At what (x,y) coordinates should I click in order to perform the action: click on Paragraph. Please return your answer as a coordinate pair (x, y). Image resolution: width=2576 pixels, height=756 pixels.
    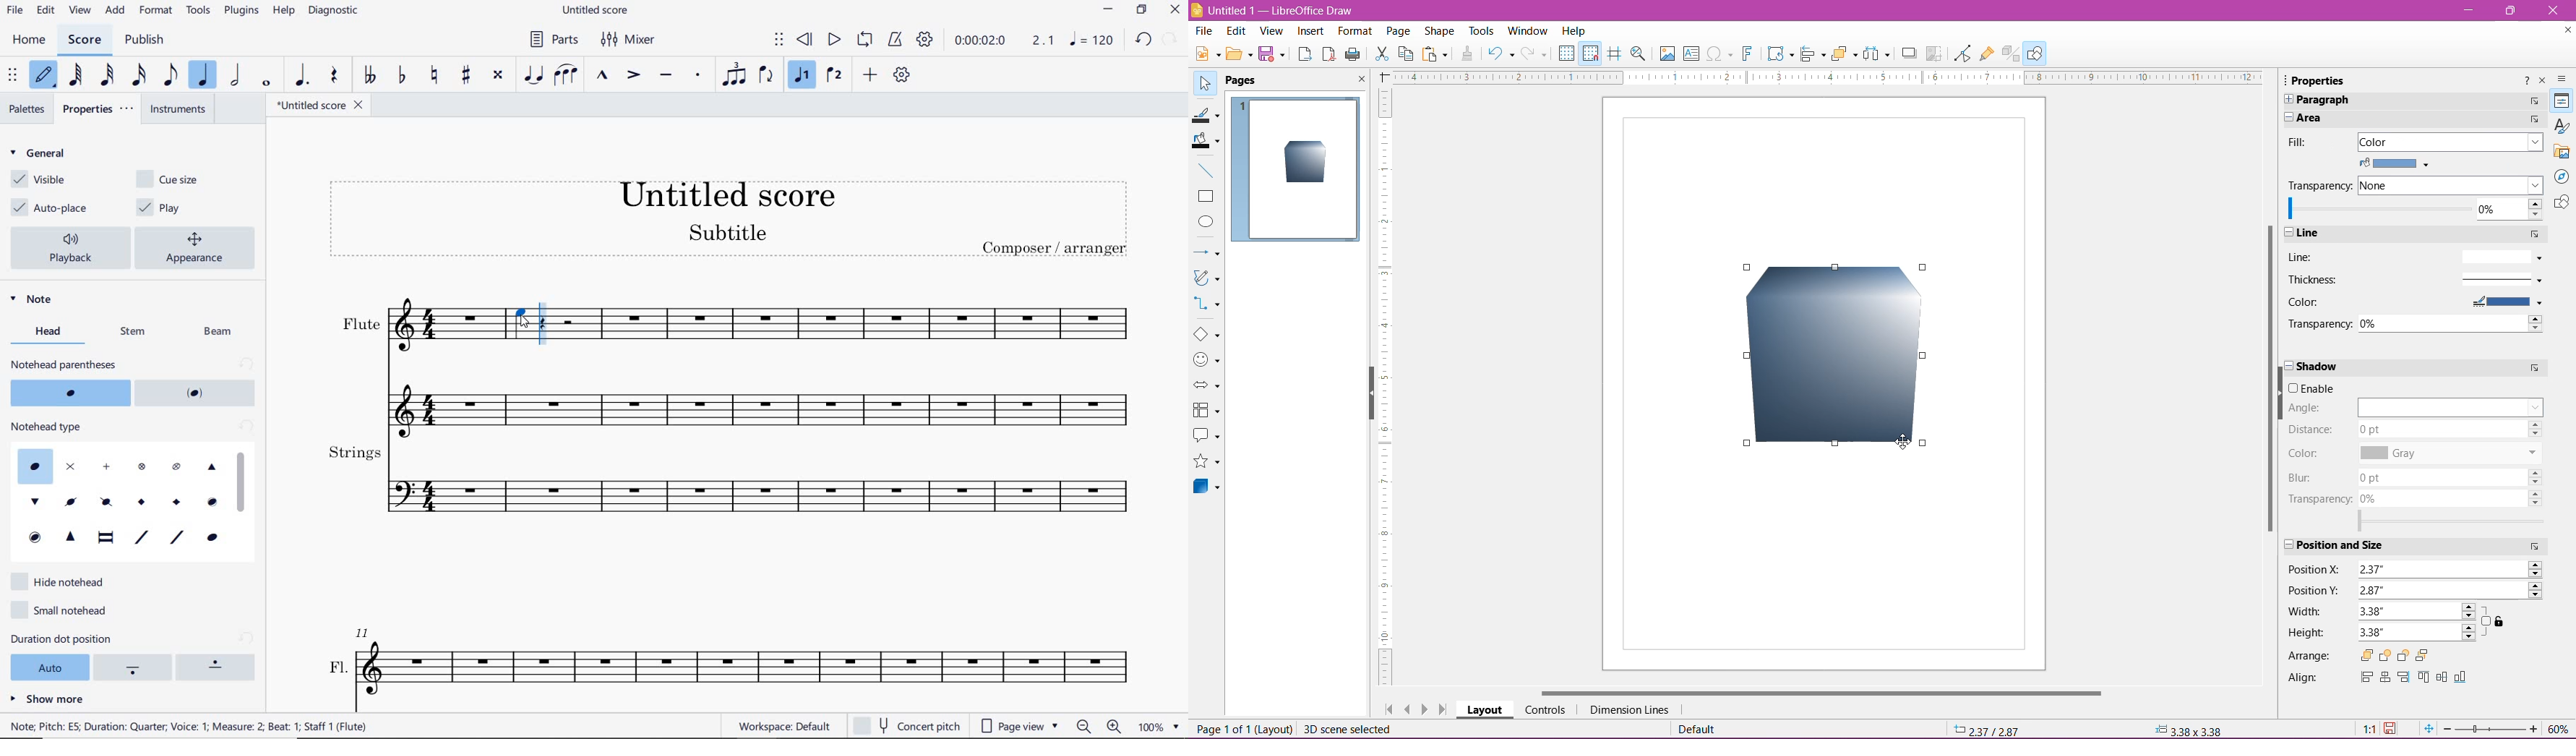
    Looking at the image, I should click on (2404, 99).